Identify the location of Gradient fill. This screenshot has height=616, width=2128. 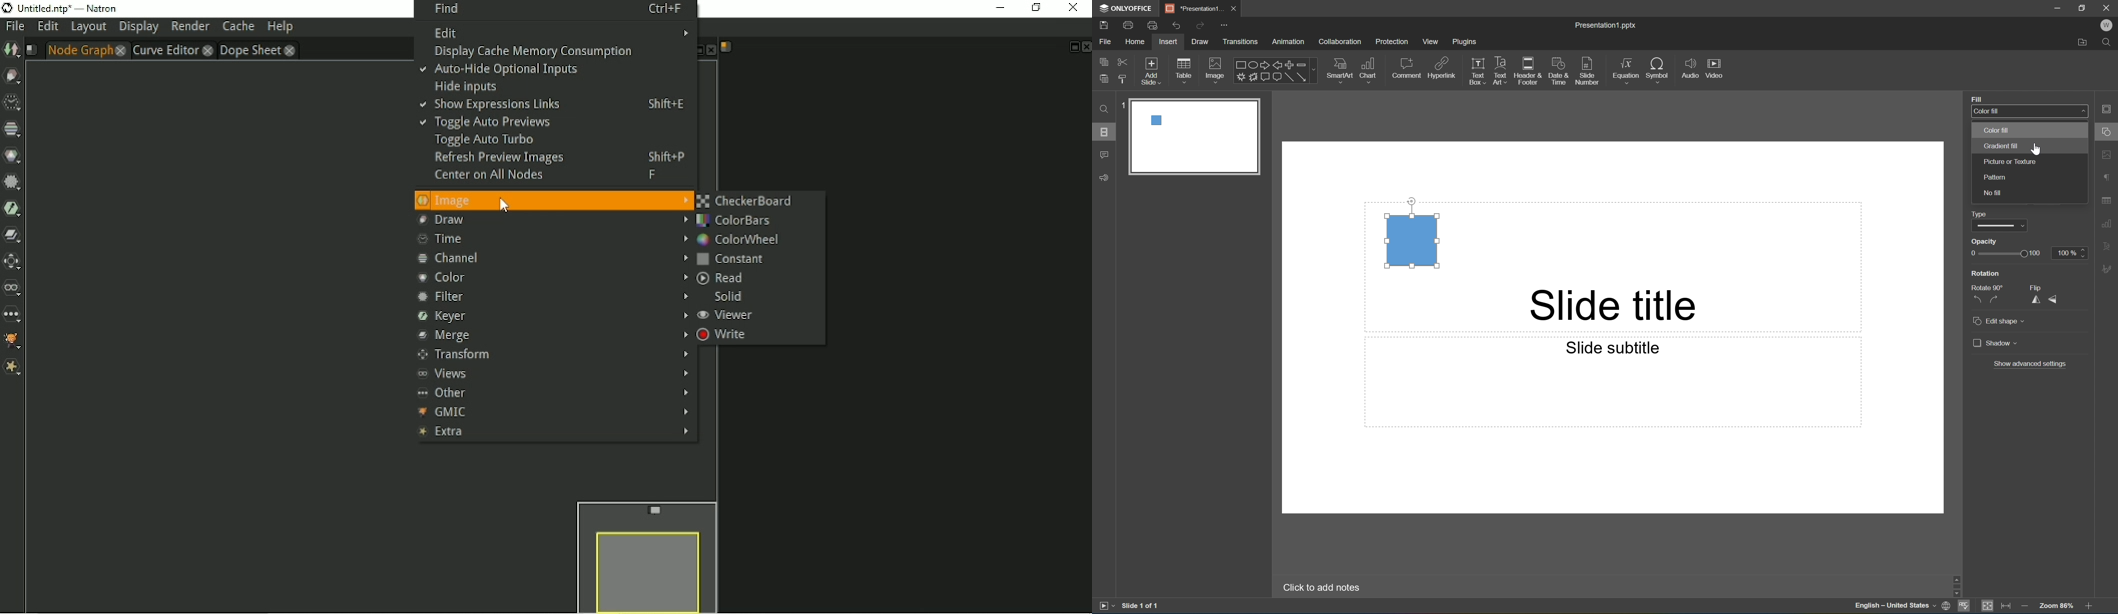
(2001, 145).